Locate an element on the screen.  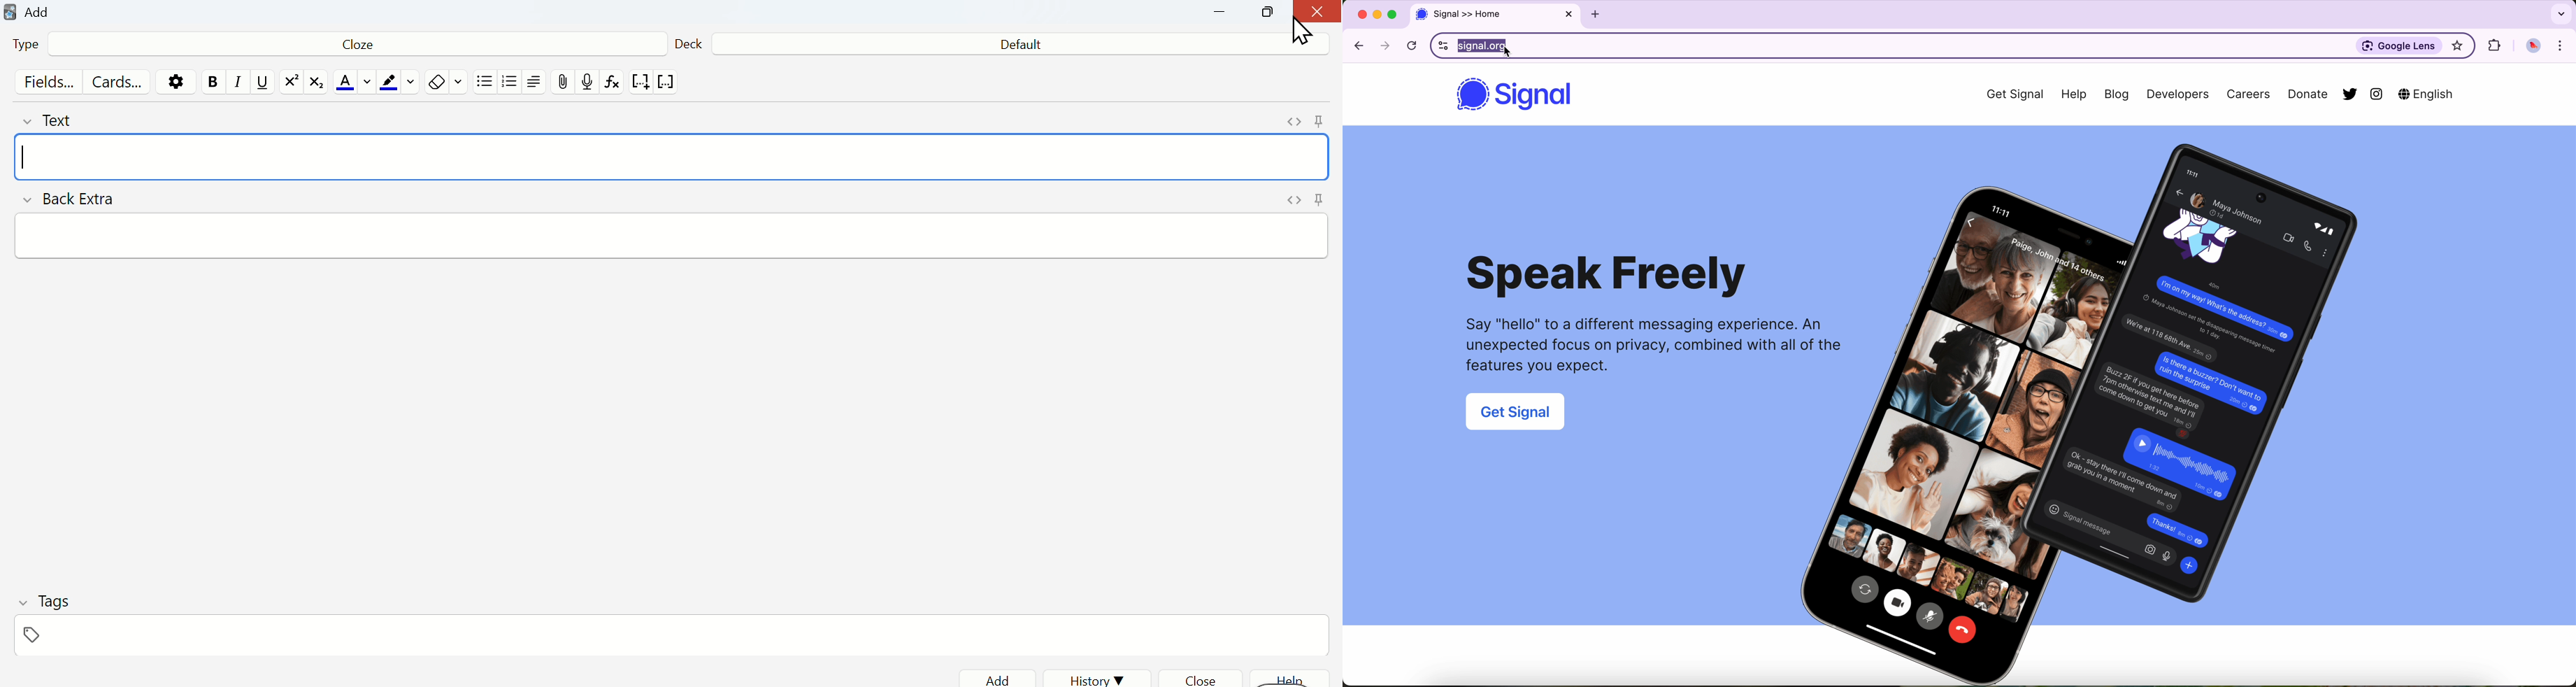
Pin is located at coordinates (1319, 199).